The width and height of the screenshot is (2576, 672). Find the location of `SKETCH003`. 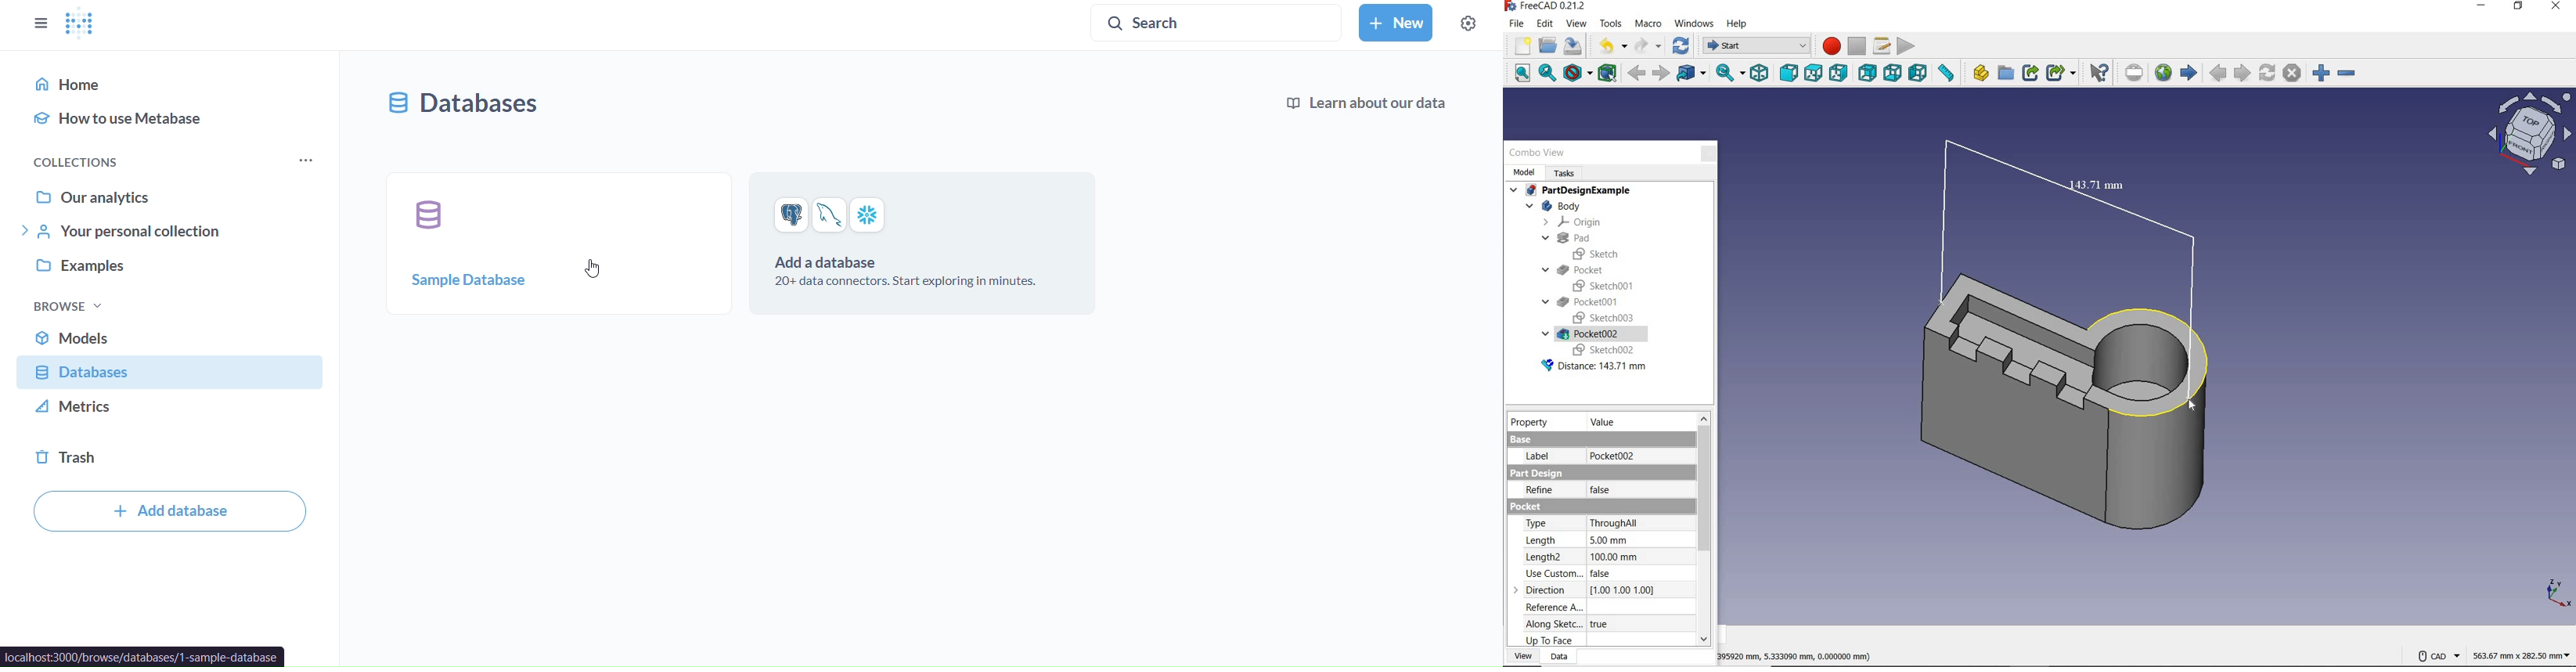

SKETCH003 is located at coordinates (1601, 319).